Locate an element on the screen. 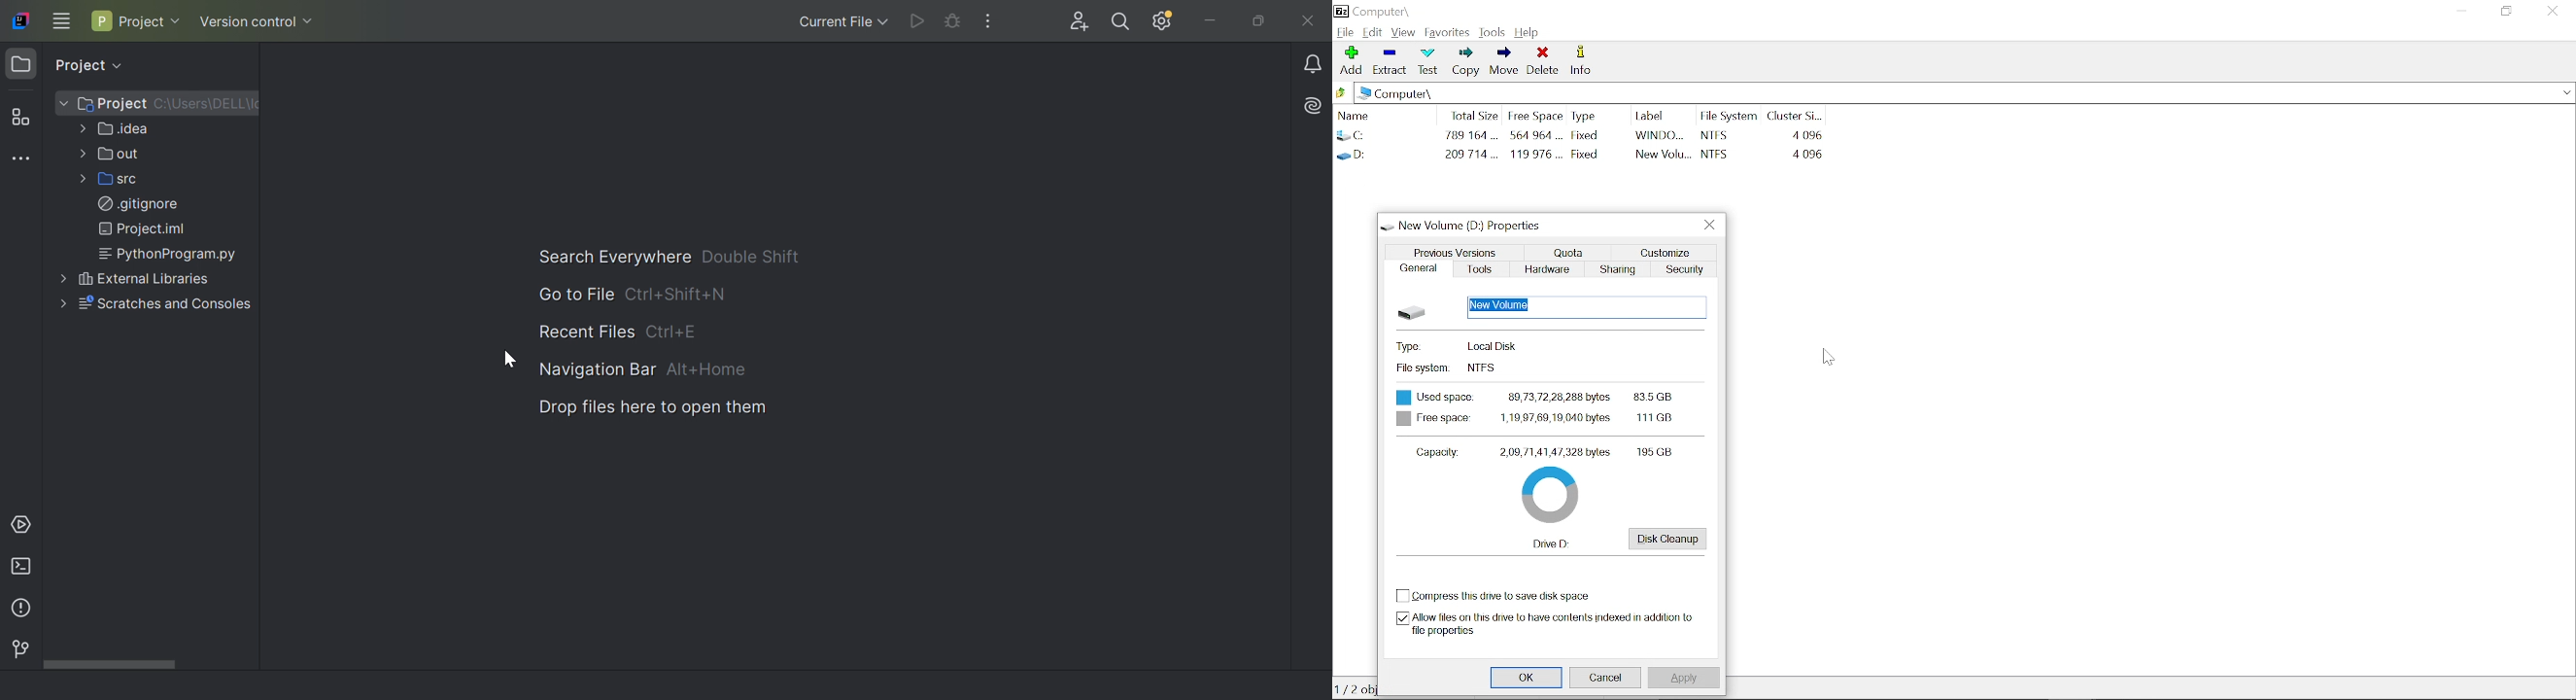  extract is located at coordinates (1389, 59).